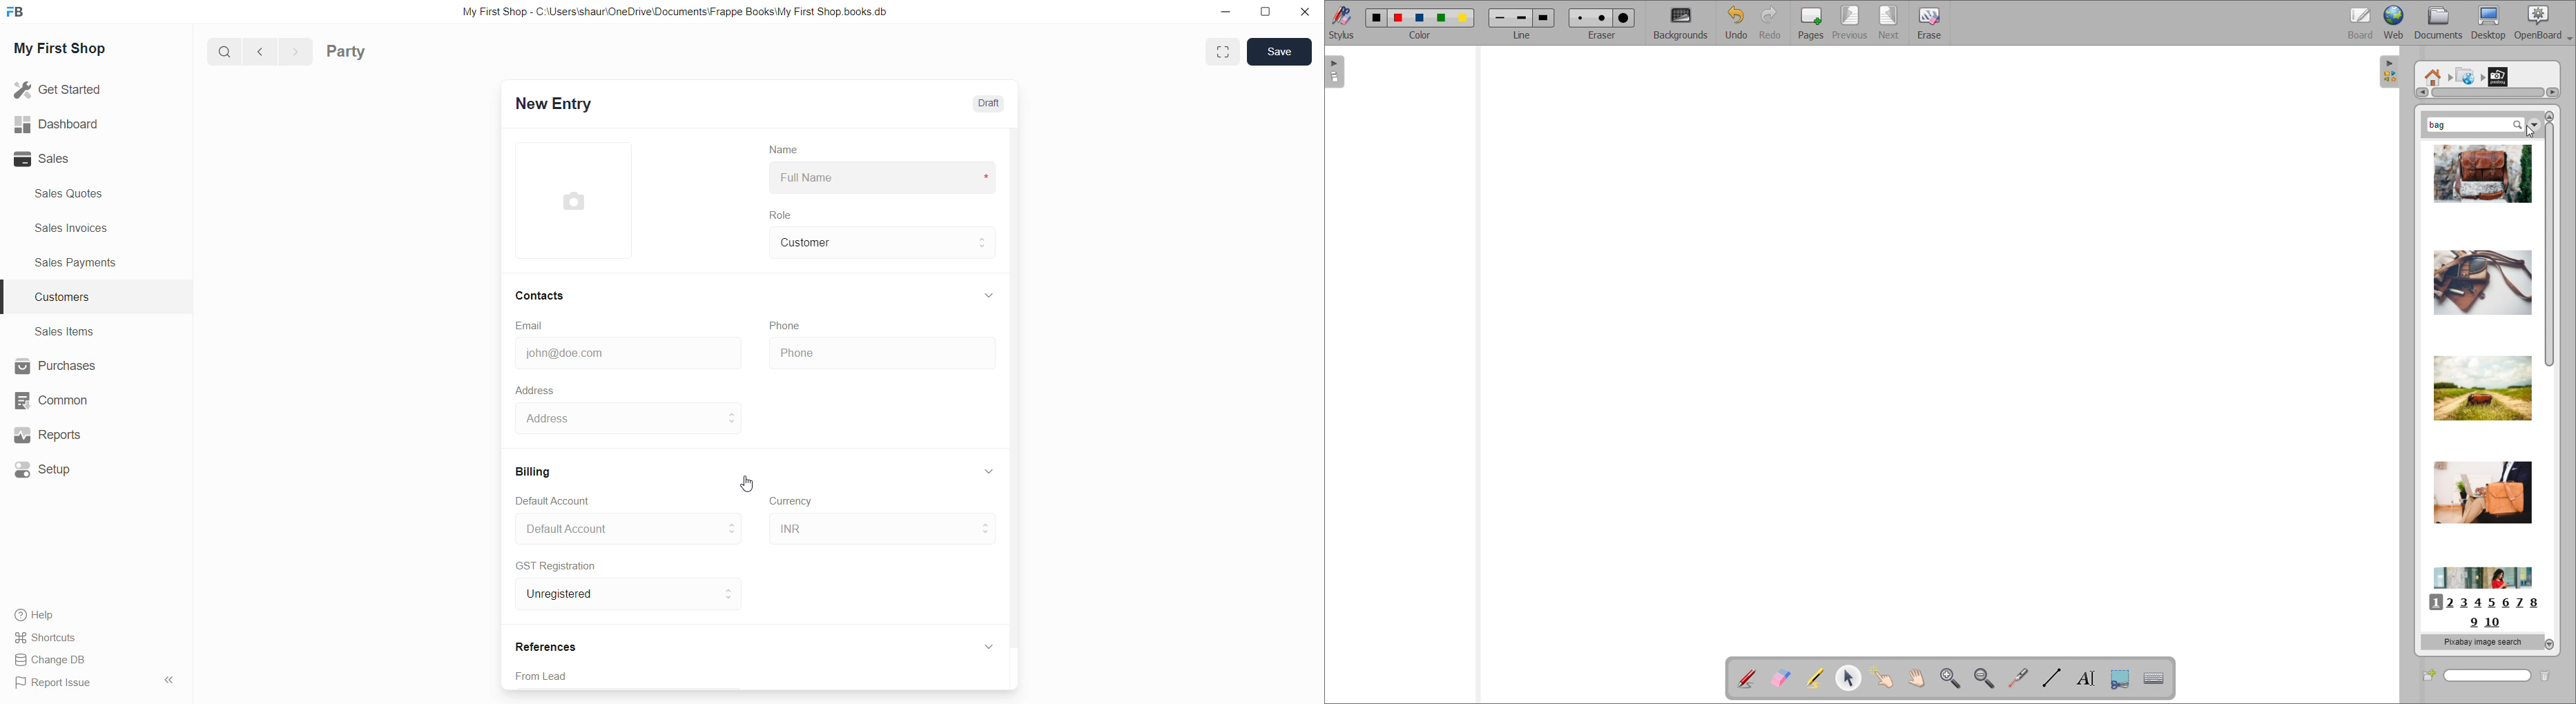 Image resolution: width=2576 pixels, height=728 pixels. What do you see at coordinates (77, 193) in the screenshot?
I see `sales quote` at bounding box center [77, 193].